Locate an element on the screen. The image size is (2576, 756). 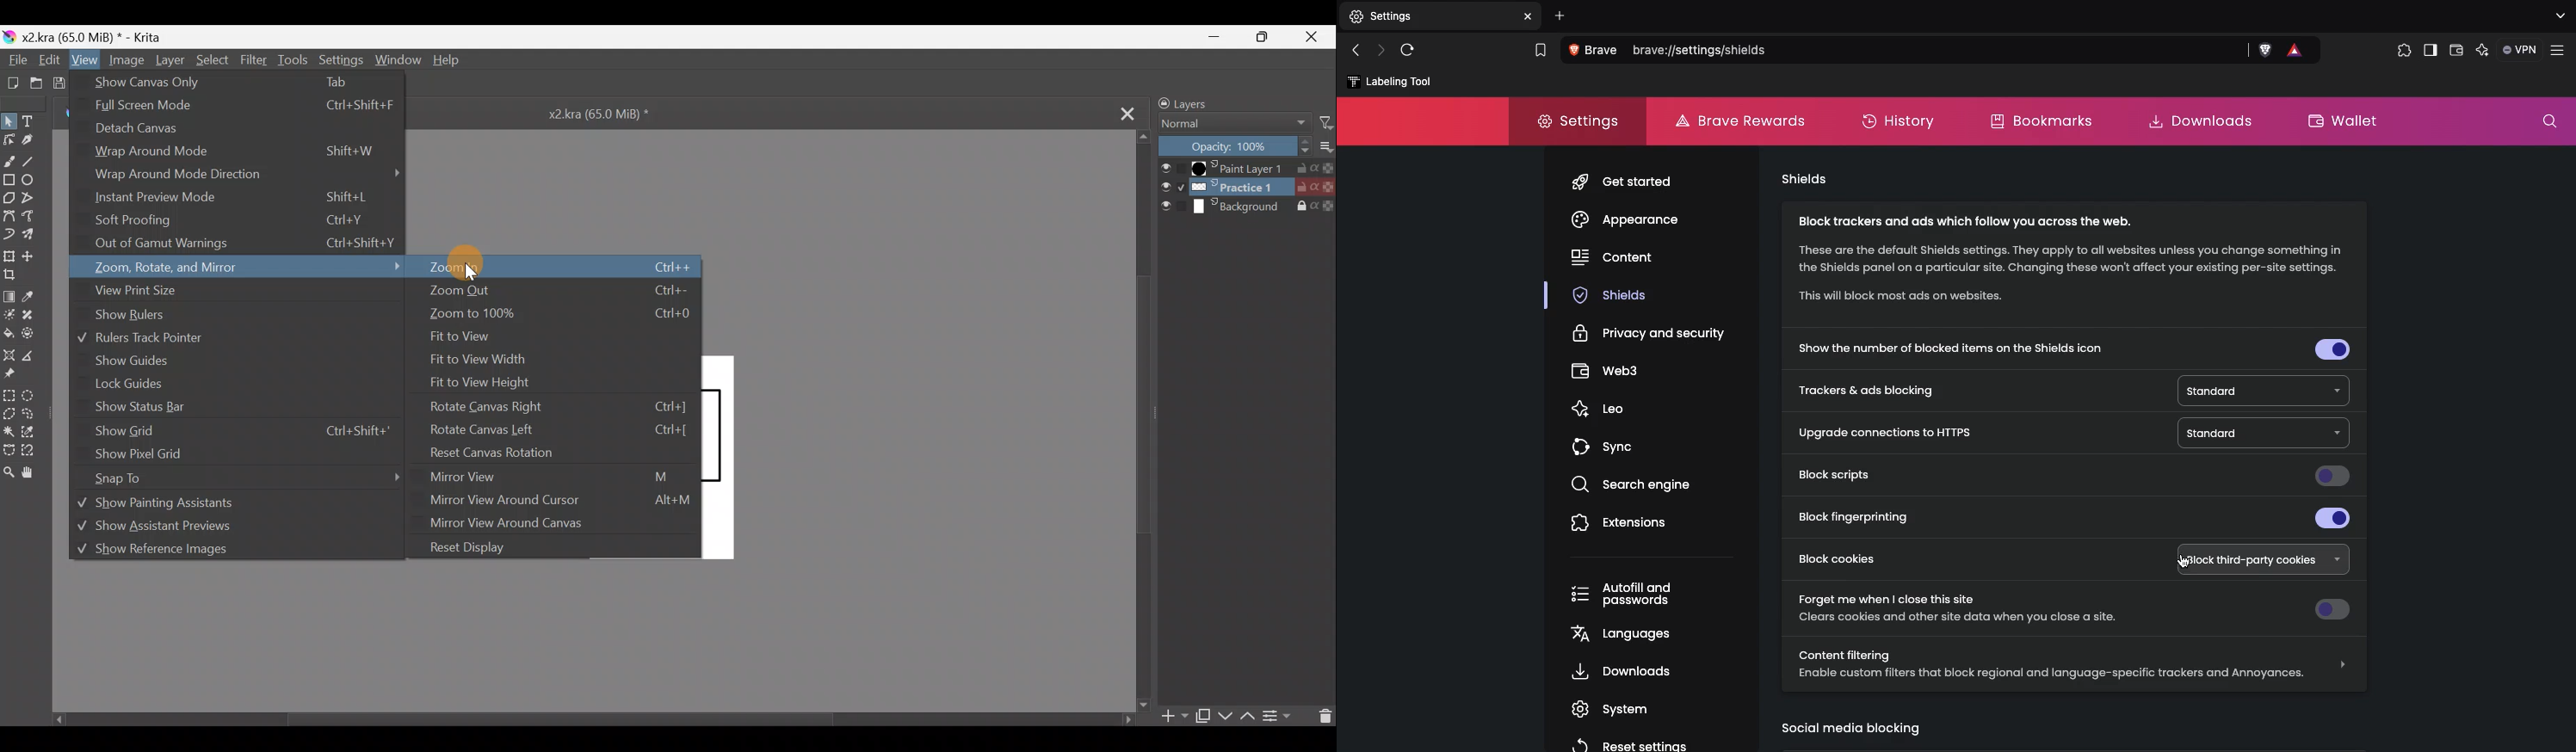
Show guides is located at coordinates (141, 359).